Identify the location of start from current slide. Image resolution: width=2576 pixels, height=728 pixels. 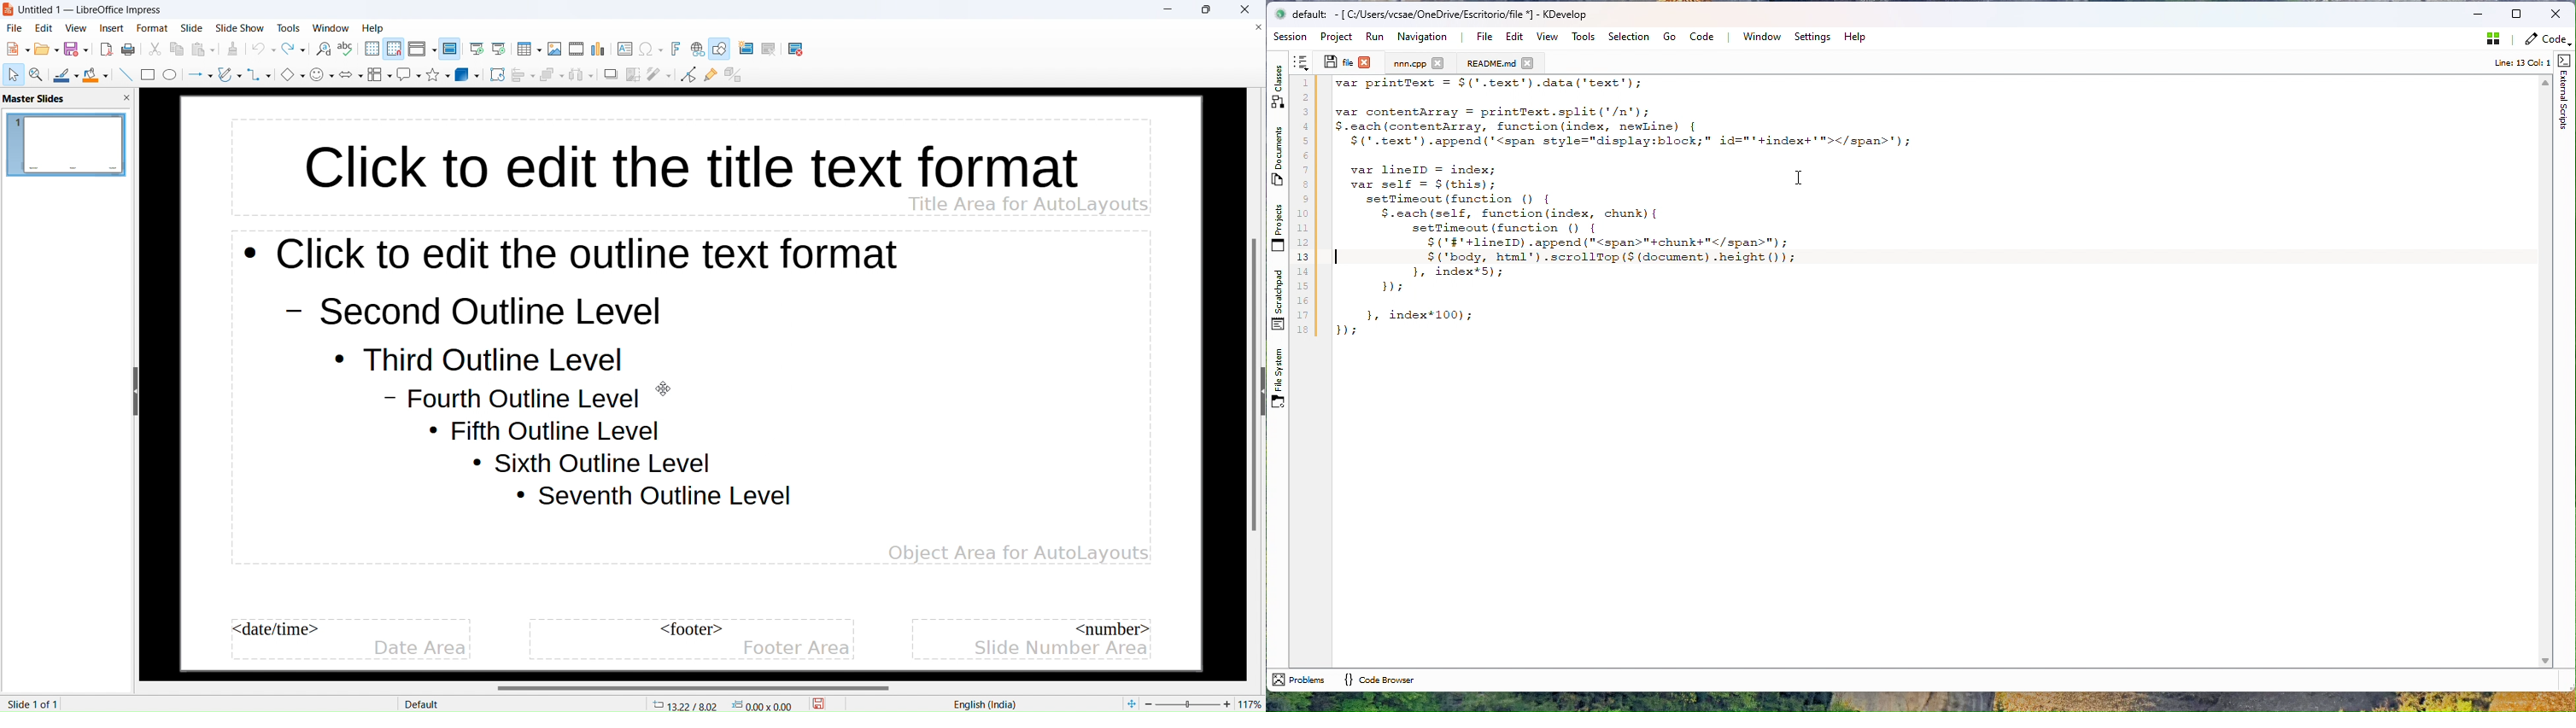
(499, 49).